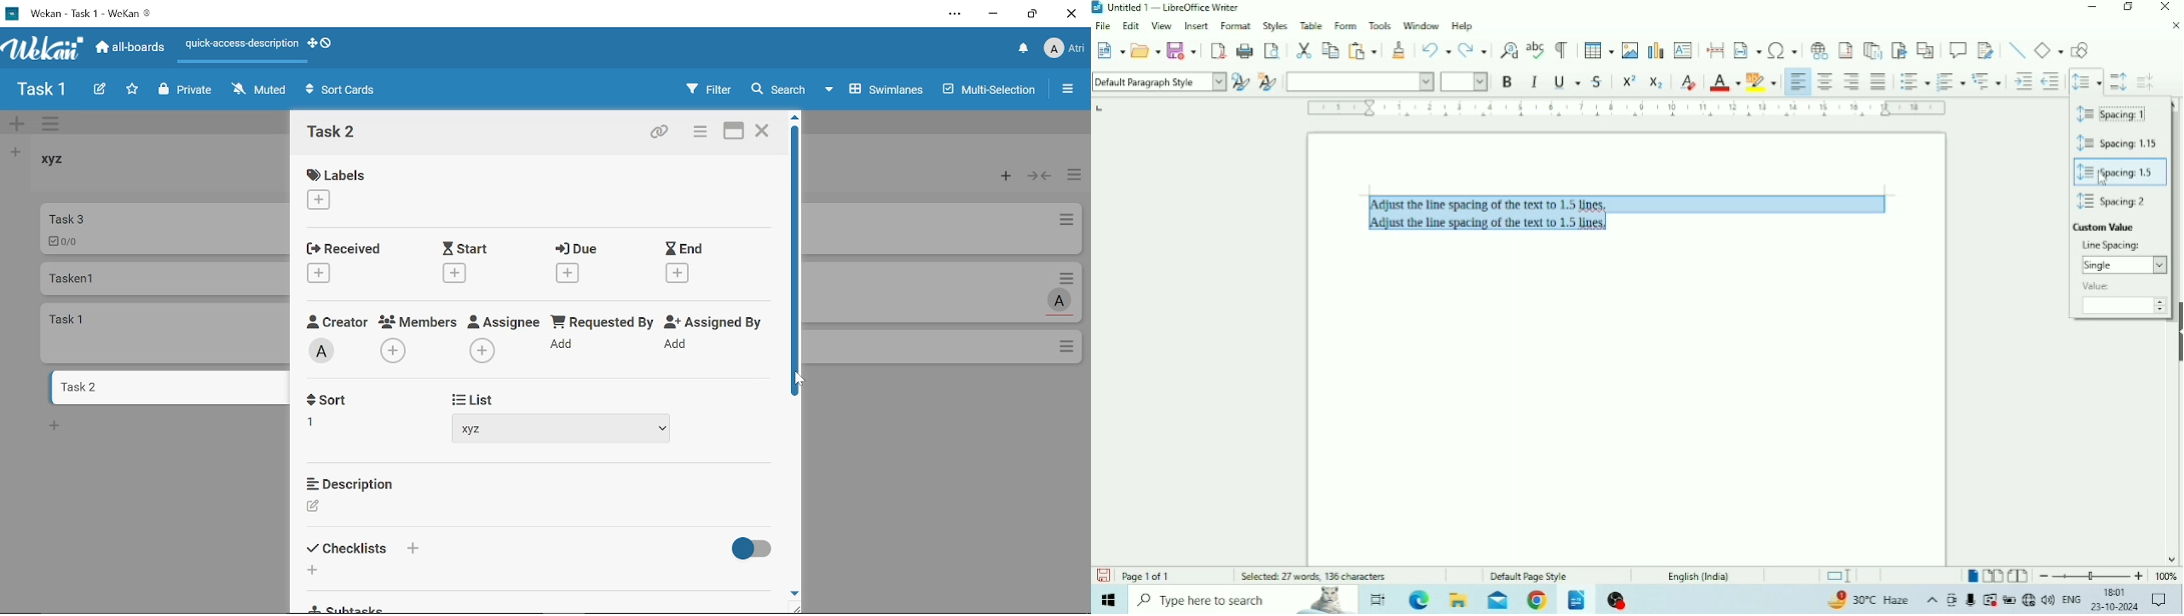  What do you see at coordinates (2120, 172) in the screenshot?
I see `Spacing: 1.5` at bounding box center [2120, 172].